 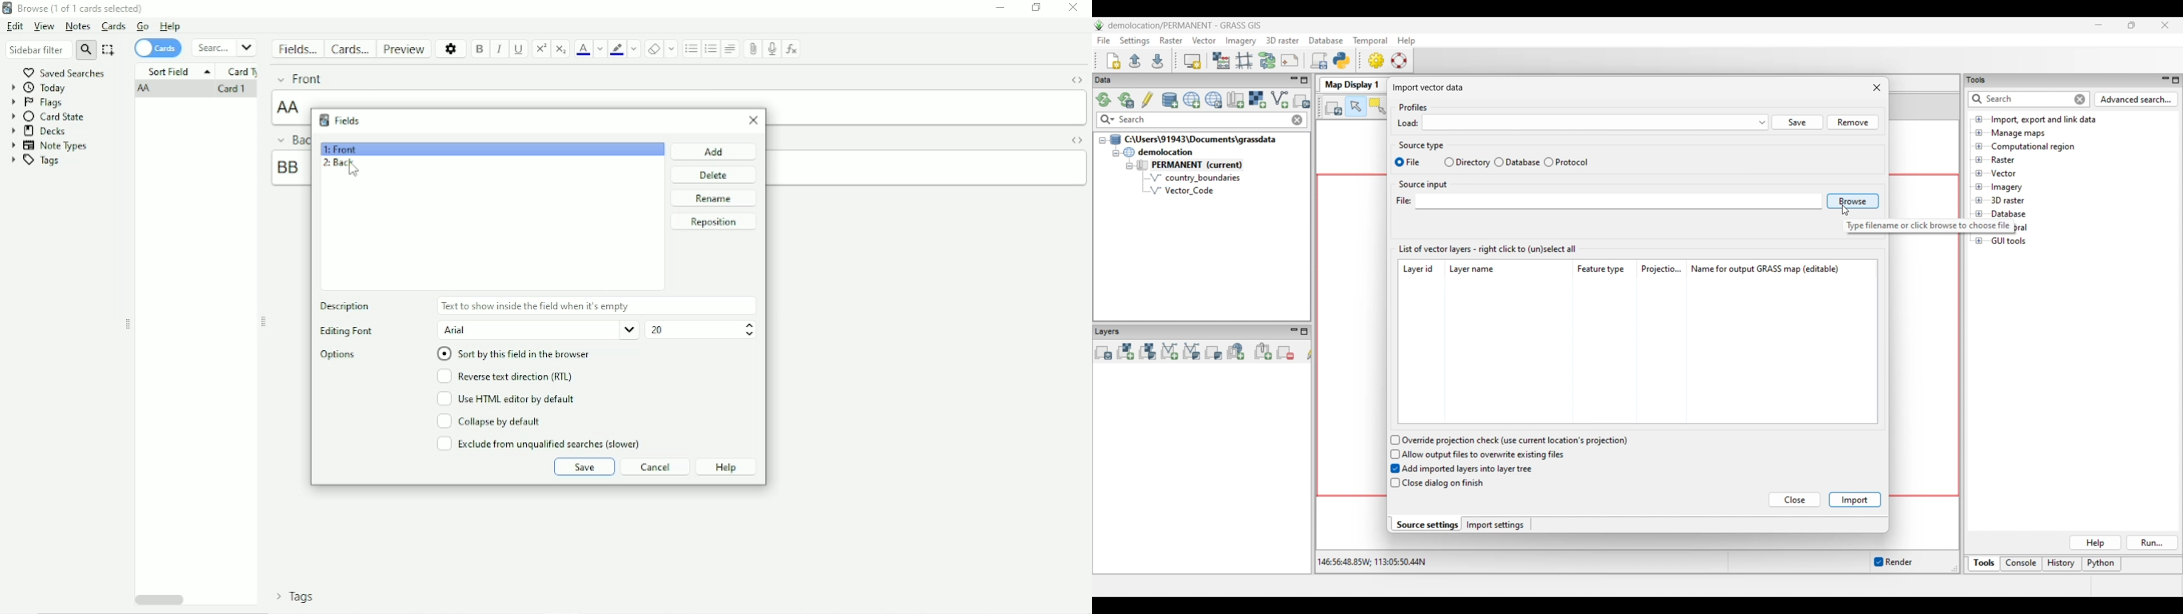 I want to click on Equations, so click(x=791, y=48).